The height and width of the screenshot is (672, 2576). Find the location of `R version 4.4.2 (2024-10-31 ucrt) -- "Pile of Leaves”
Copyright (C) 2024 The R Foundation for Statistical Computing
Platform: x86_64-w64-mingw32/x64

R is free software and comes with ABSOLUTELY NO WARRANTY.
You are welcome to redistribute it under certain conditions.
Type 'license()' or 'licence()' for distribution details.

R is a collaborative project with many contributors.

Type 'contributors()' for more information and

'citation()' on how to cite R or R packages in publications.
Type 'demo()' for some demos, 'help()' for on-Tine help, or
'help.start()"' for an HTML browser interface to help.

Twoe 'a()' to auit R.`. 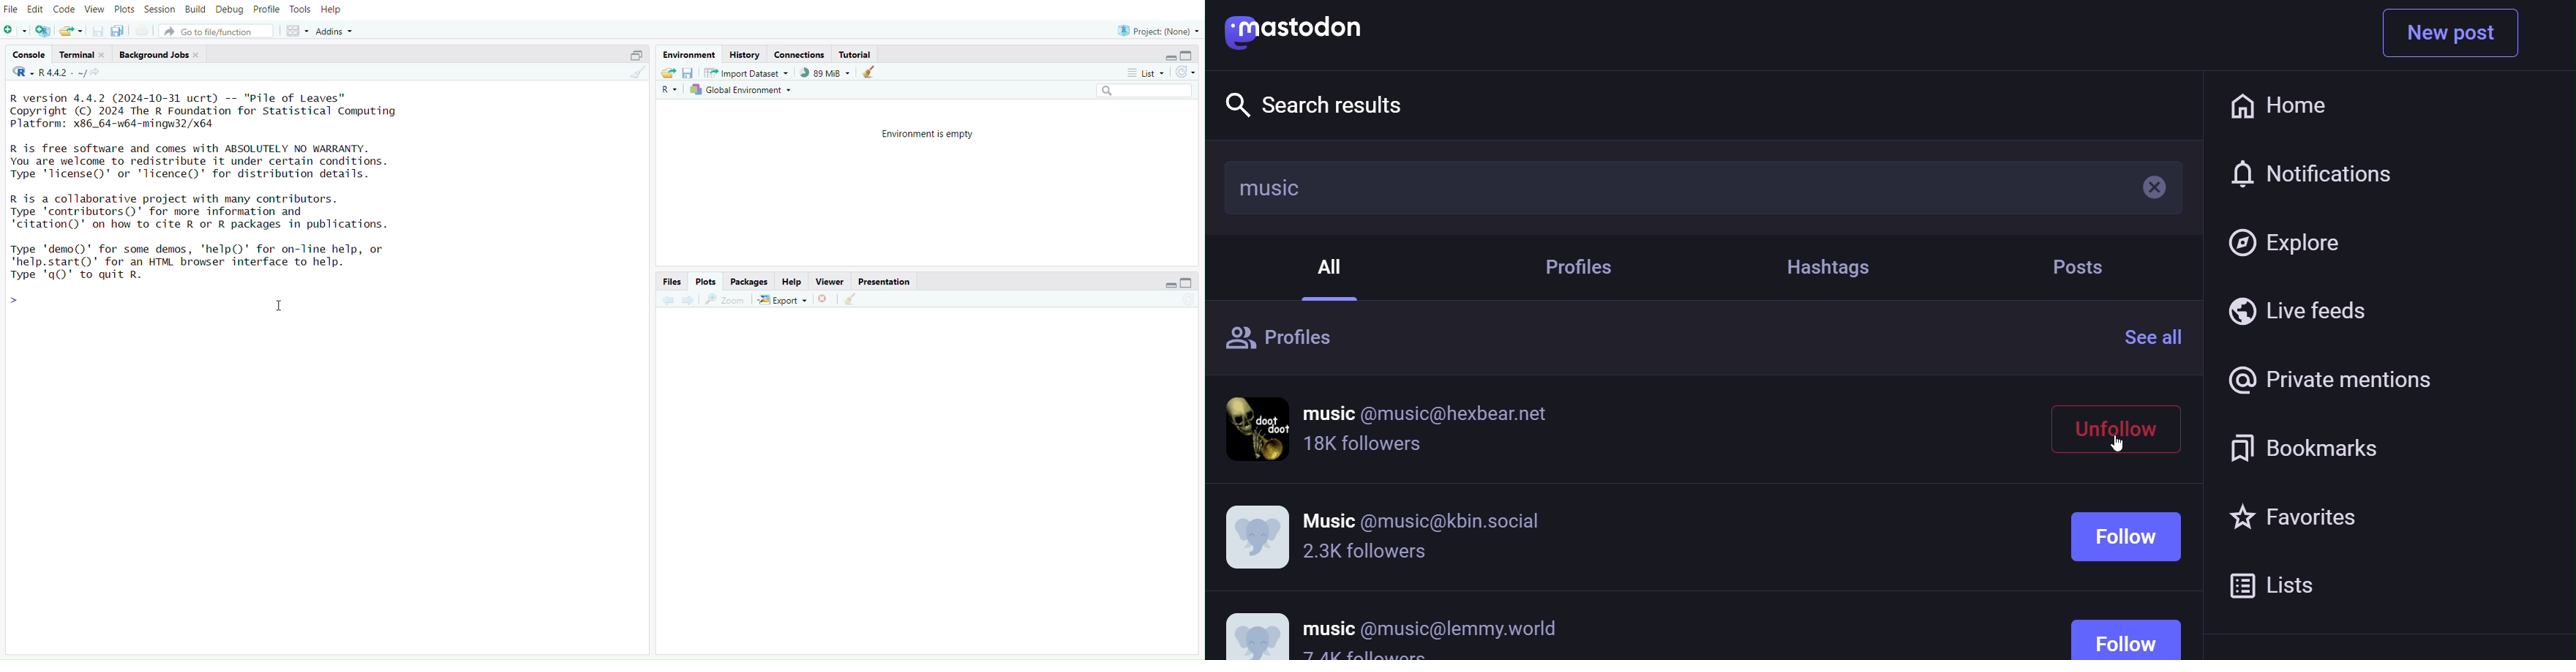

R version 4.4.2 (2024-10-31 ucrt) -- "Pile of Leaves”
Copyright (C) 2024 The R Foundation for Statistical Computing
Platform: x86_64-w64-mingw32/x64

R is free software and comes with ABSOLUTELY NO WARRANTY.
You are welcome to redistribute it under certain conditions.
Type 'license()' or 'licence()' for distribution details.

R is a collaborative project with many contributors.

Type 'contributors()' for more information and

'citation()' on how to cite R or R packages in publications.
Type 'demo()' for some demos, 'help()' for on-Tine help, or
'help.start()"' for an HTML browser interface to help.

Twoe 'a()' to auit R. is located at coordinates (214, 181).